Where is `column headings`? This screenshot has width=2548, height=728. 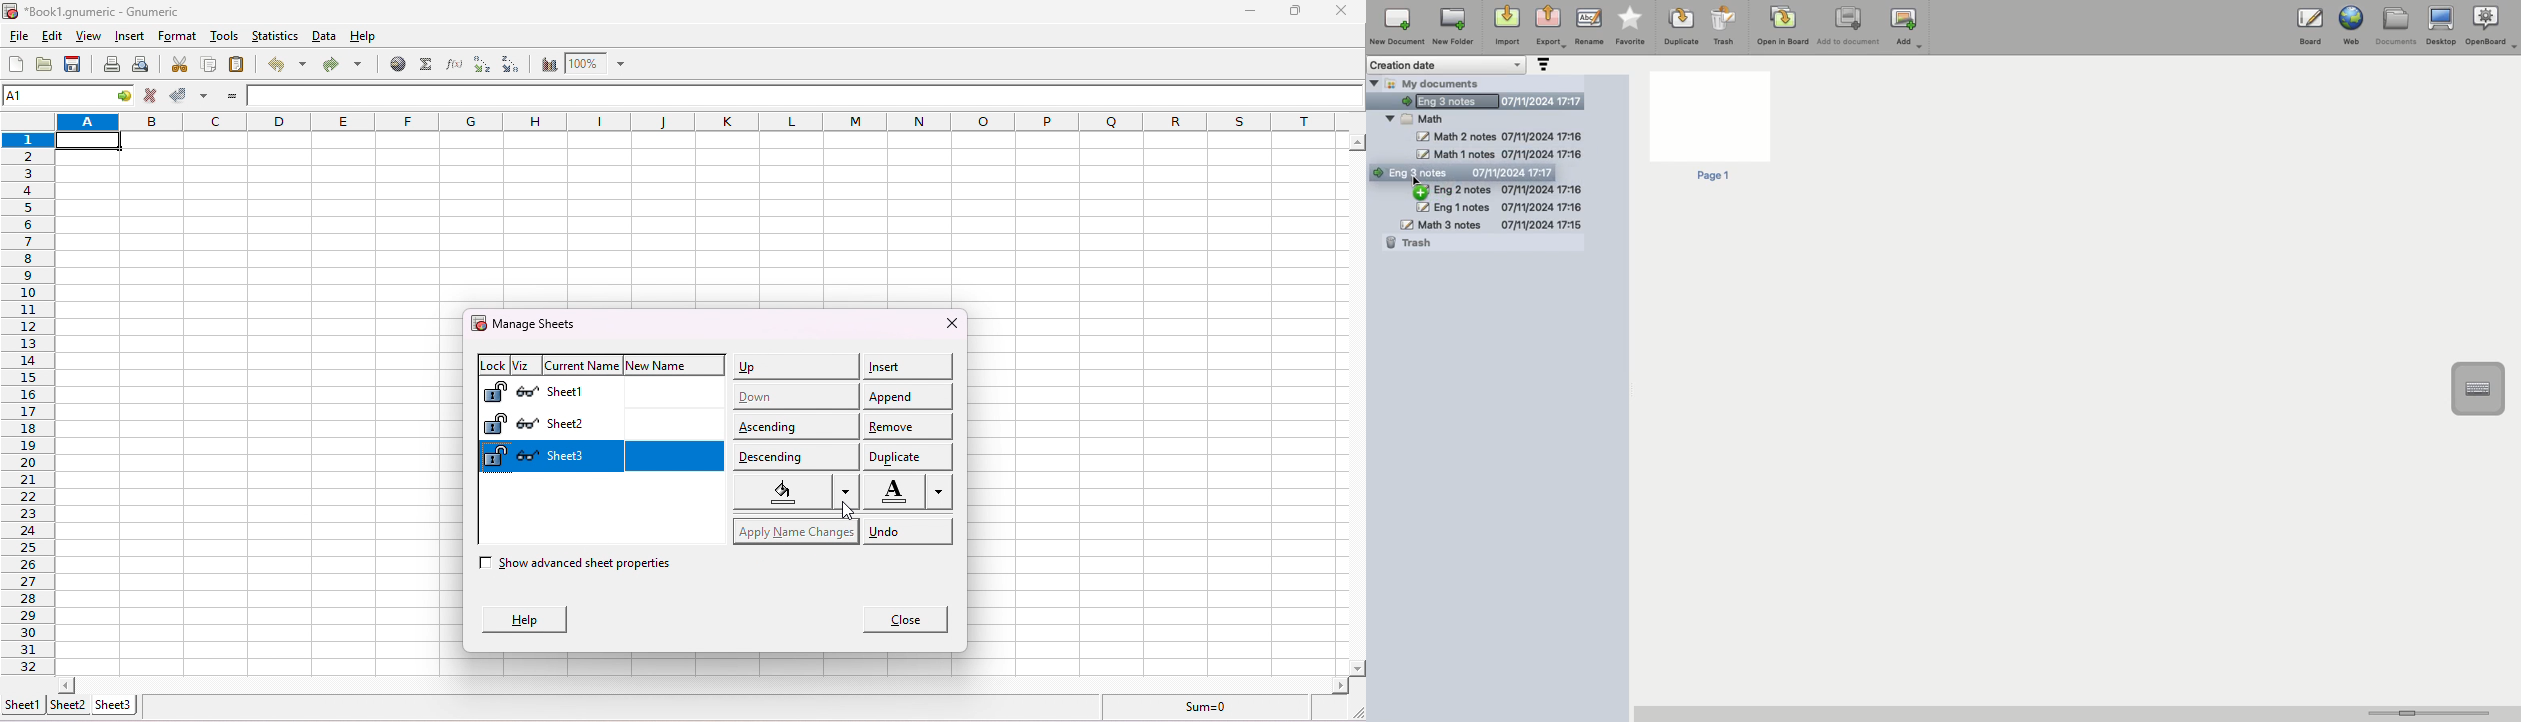 column headings is located at coordinates (705, 121).